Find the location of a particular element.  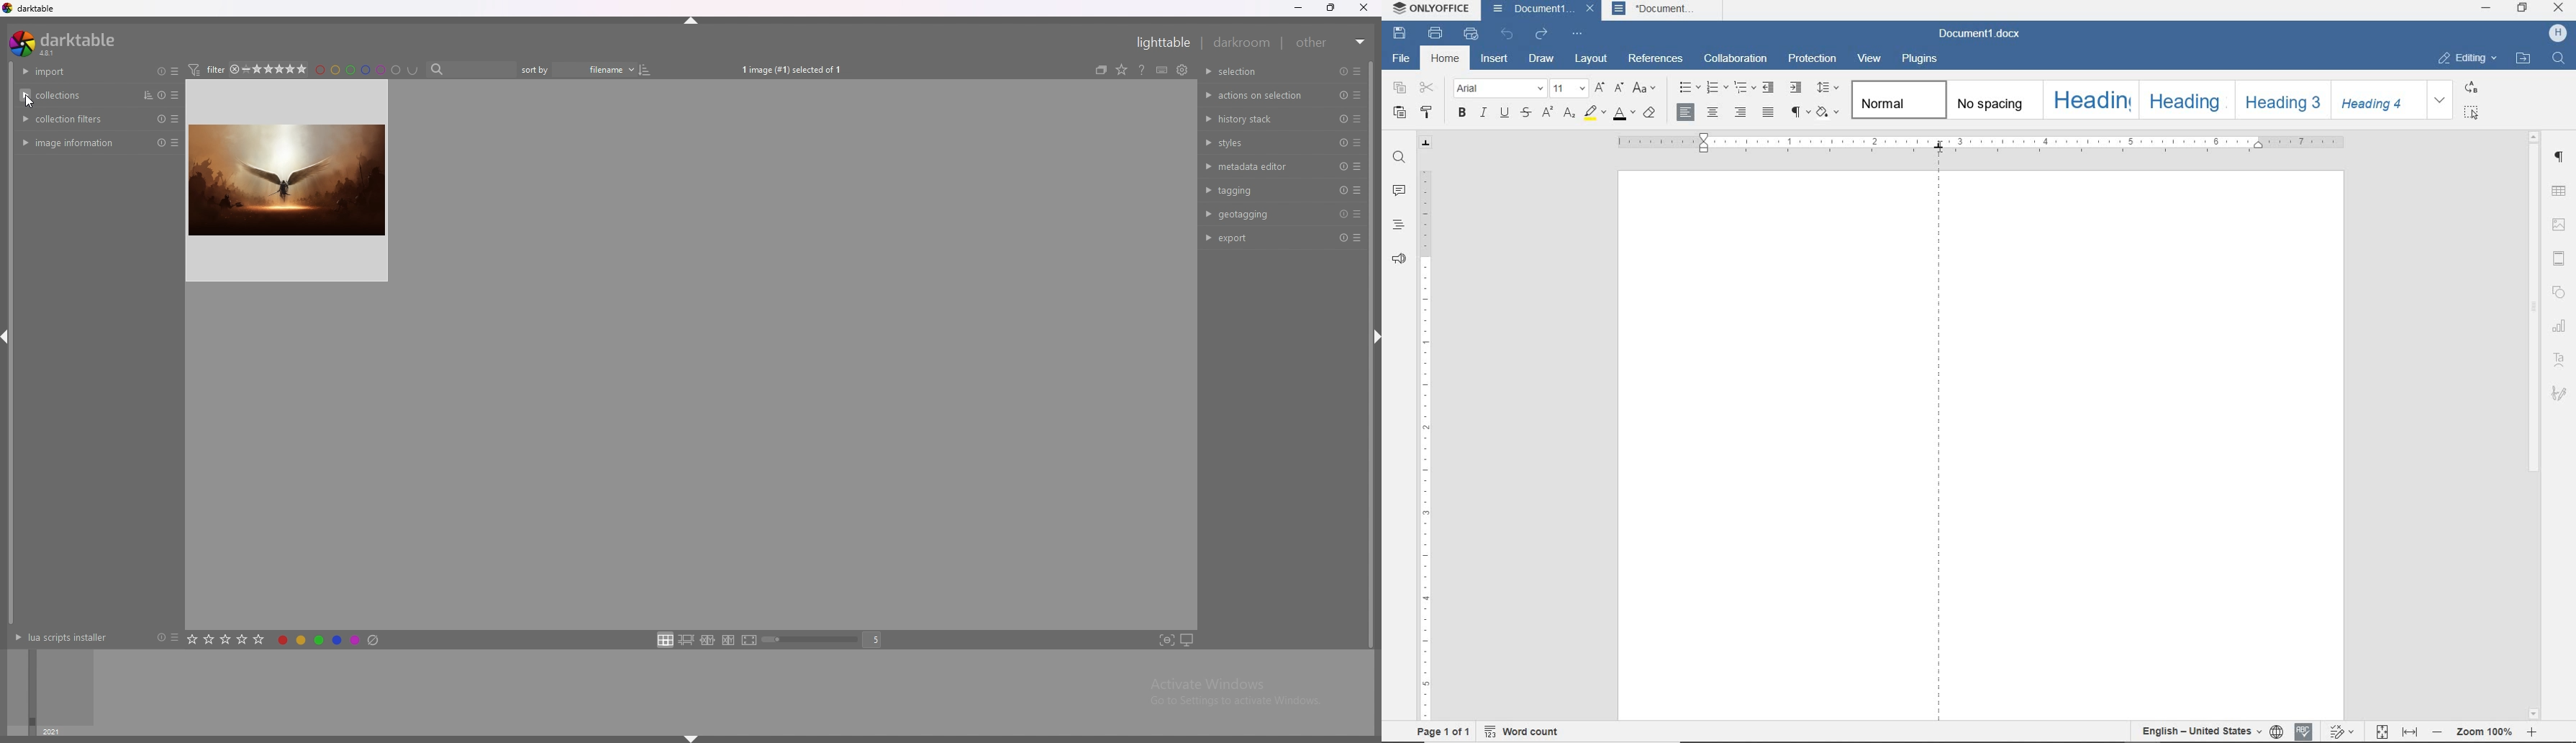

search bar is located at coordinates (474, 70).